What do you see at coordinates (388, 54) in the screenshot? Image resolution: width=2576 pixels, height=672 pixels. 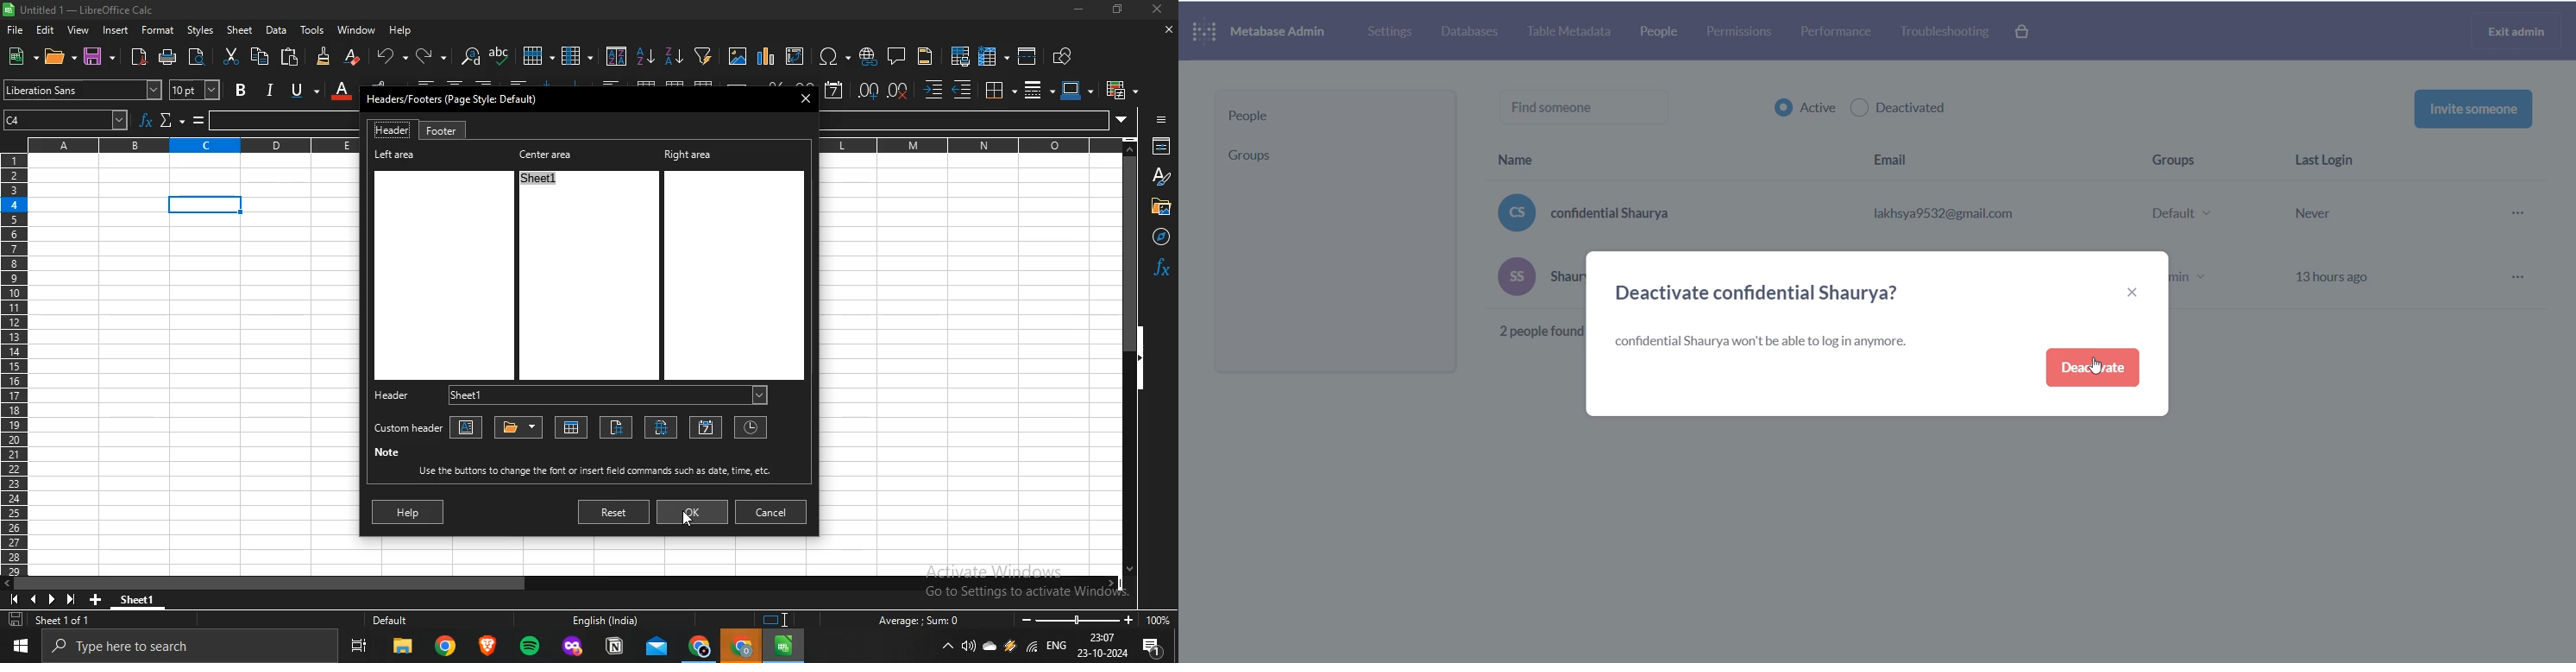 I see `undo` at bounding box center [388, 54].